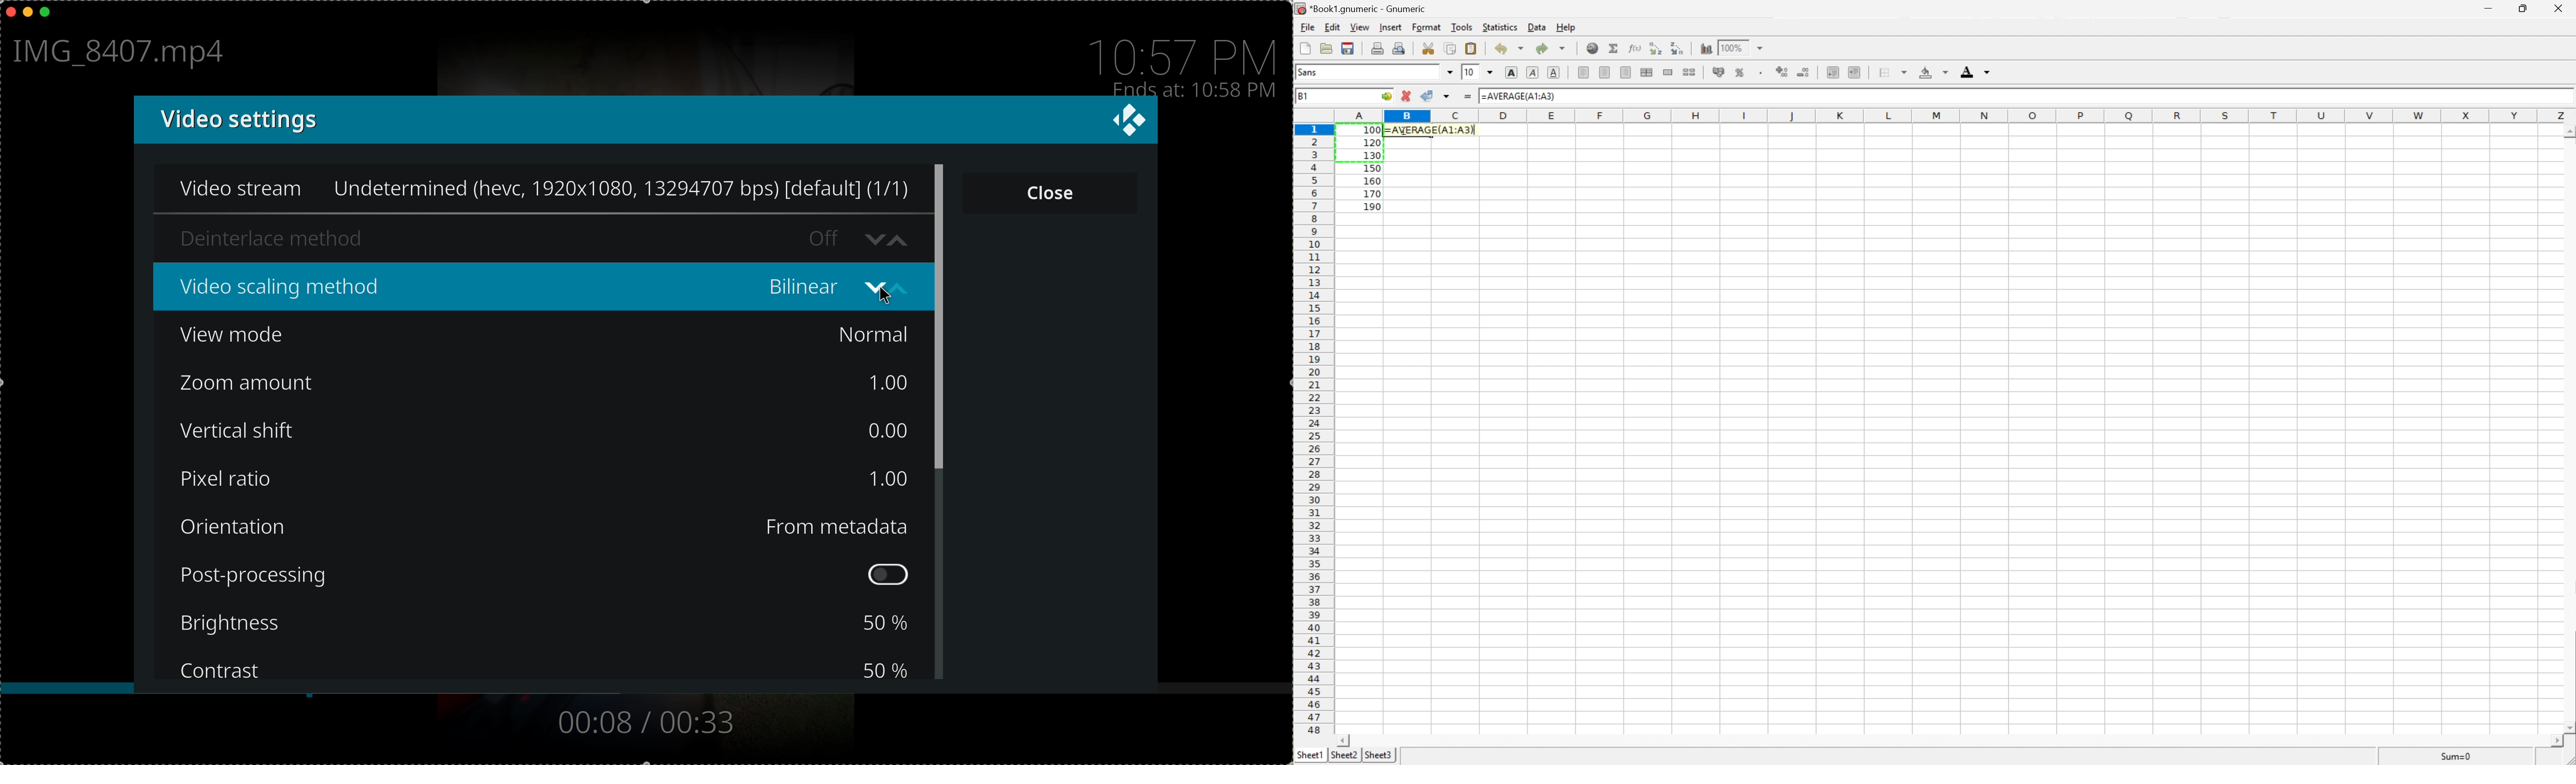 The width and height of the screenshot is (2576, 784). I want to click on Sort the selected region in ascending order based on the first column selected, so click(1657, 49).